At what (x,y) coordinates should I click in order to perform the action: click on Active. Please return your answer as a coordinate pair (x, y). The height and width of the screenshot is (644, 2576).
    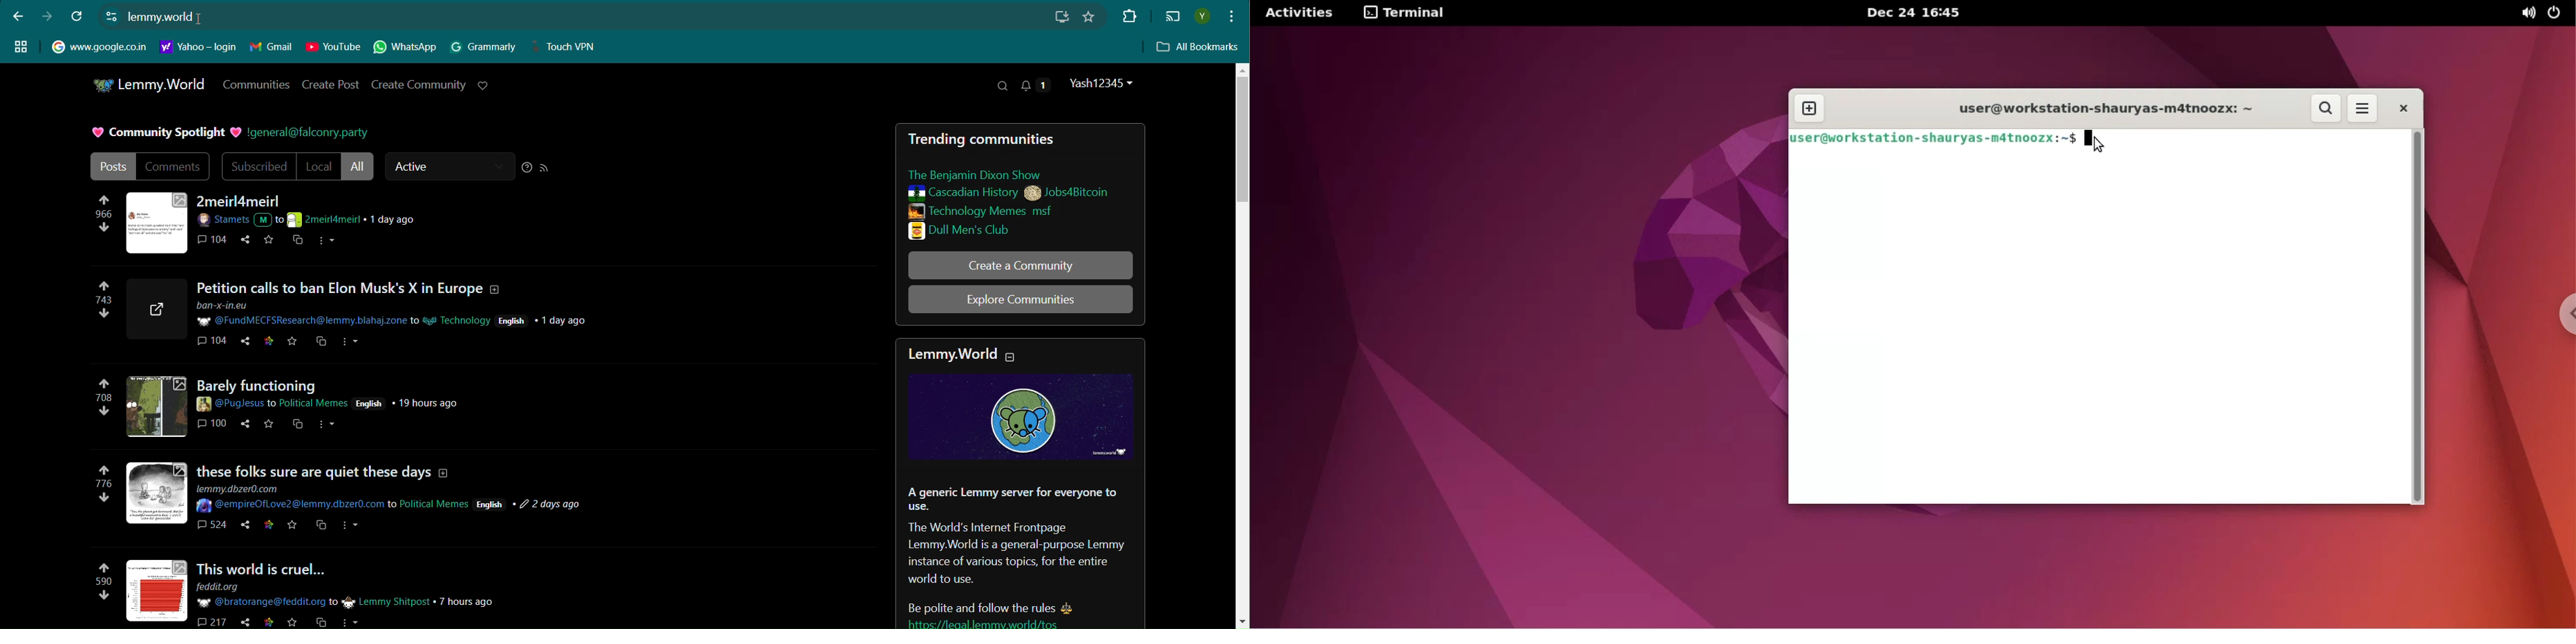
    Looking at the image, I should click on (449, 167).